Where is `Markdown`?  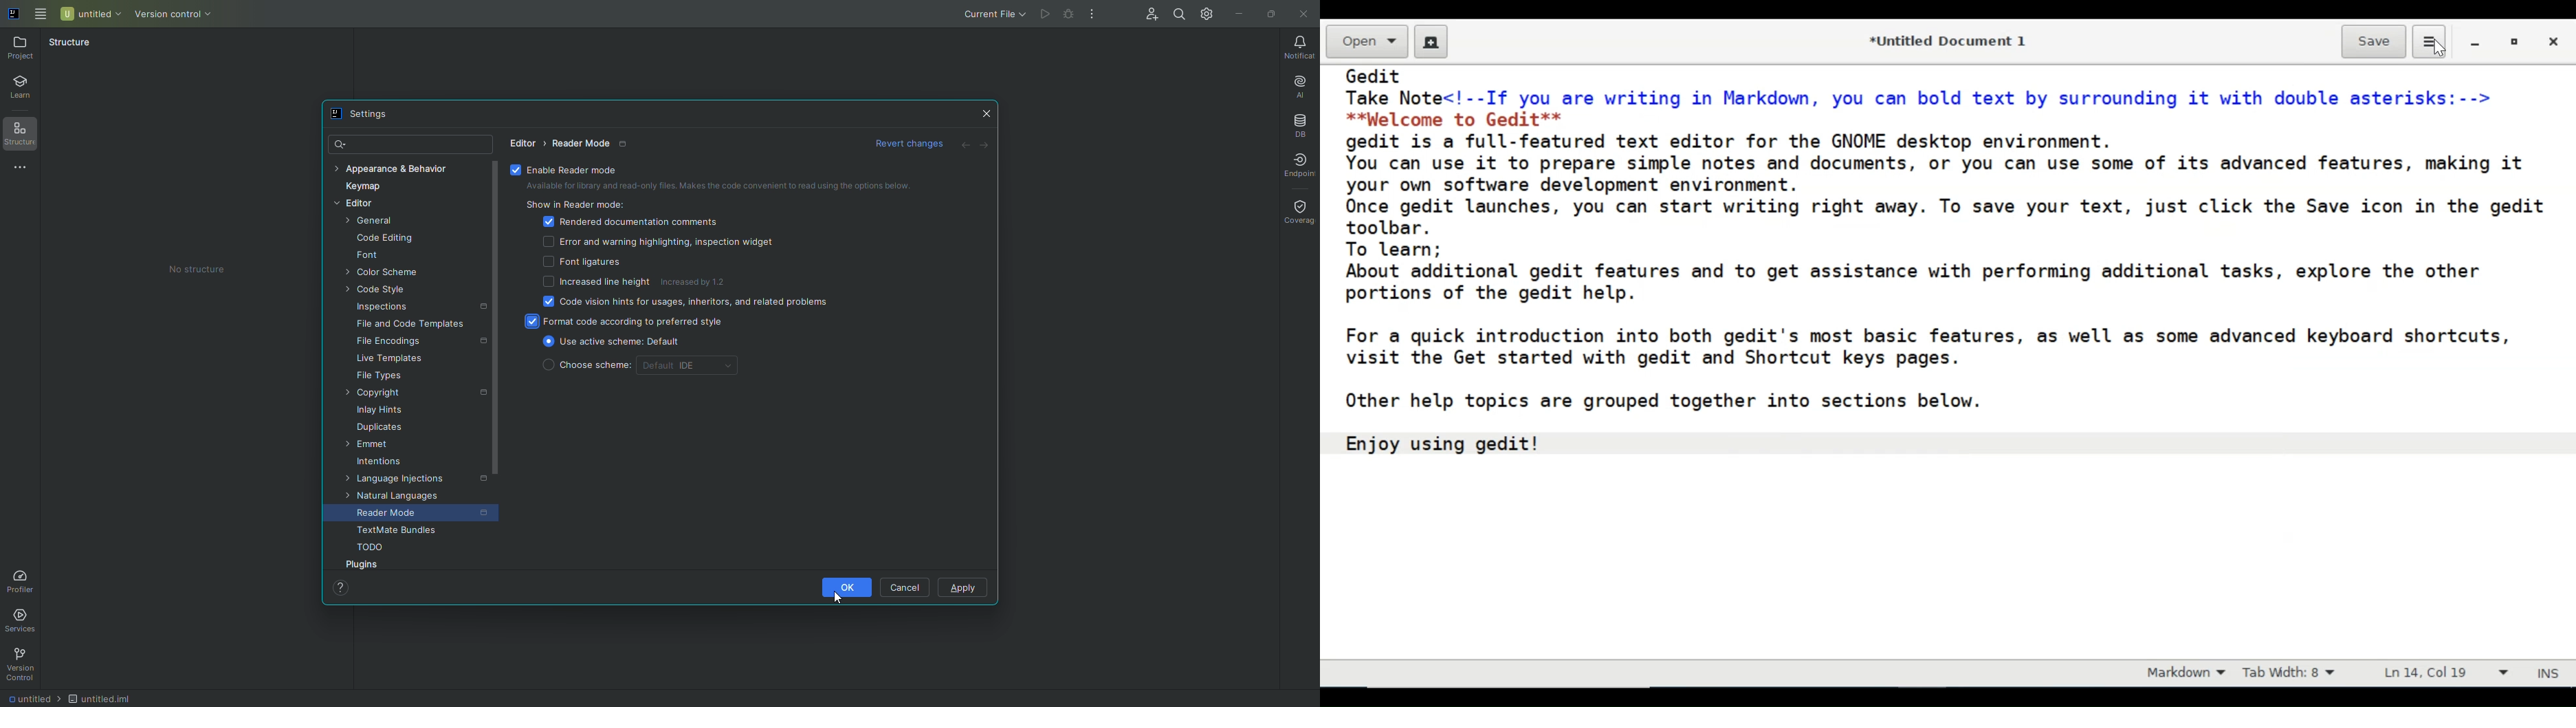 Markdown is located at coordinates (2182, 674).